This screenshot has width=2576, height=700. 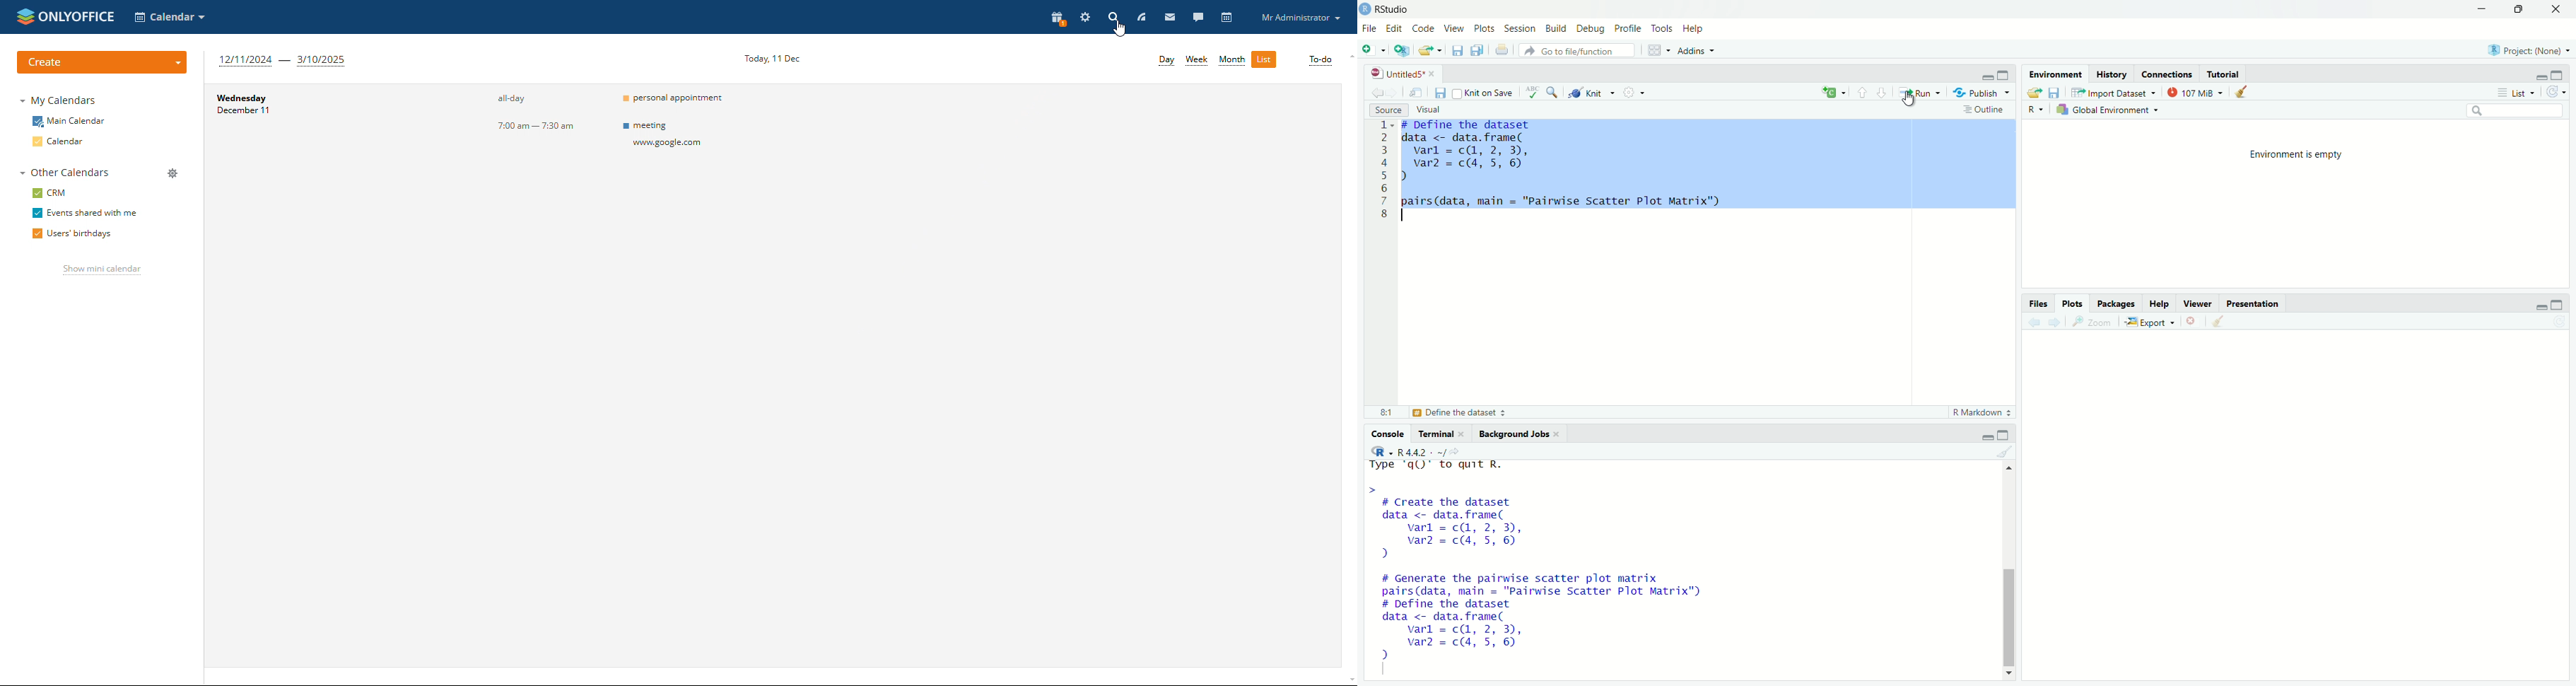 What do you see at coordinates (1486, 27) in the screenshot?
I see `Plots` at bounding box center [1486, 27].